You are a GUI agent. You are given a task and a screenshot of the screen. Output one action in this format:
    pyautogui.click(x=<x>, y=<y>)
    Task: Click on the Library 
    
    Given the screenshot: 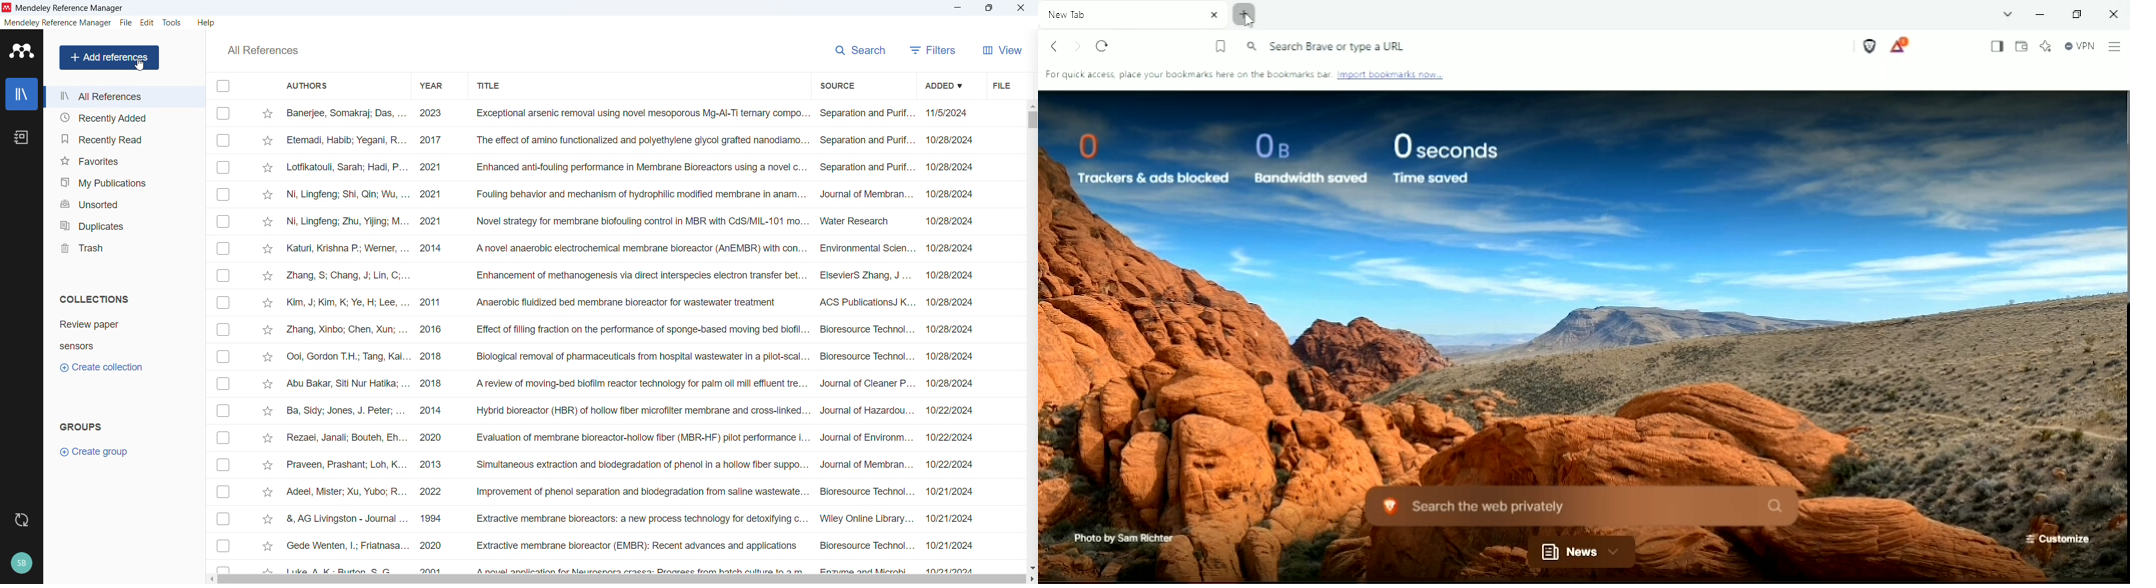 What is the action you would take?
    pyautogui.click(x=22, y=94)
    